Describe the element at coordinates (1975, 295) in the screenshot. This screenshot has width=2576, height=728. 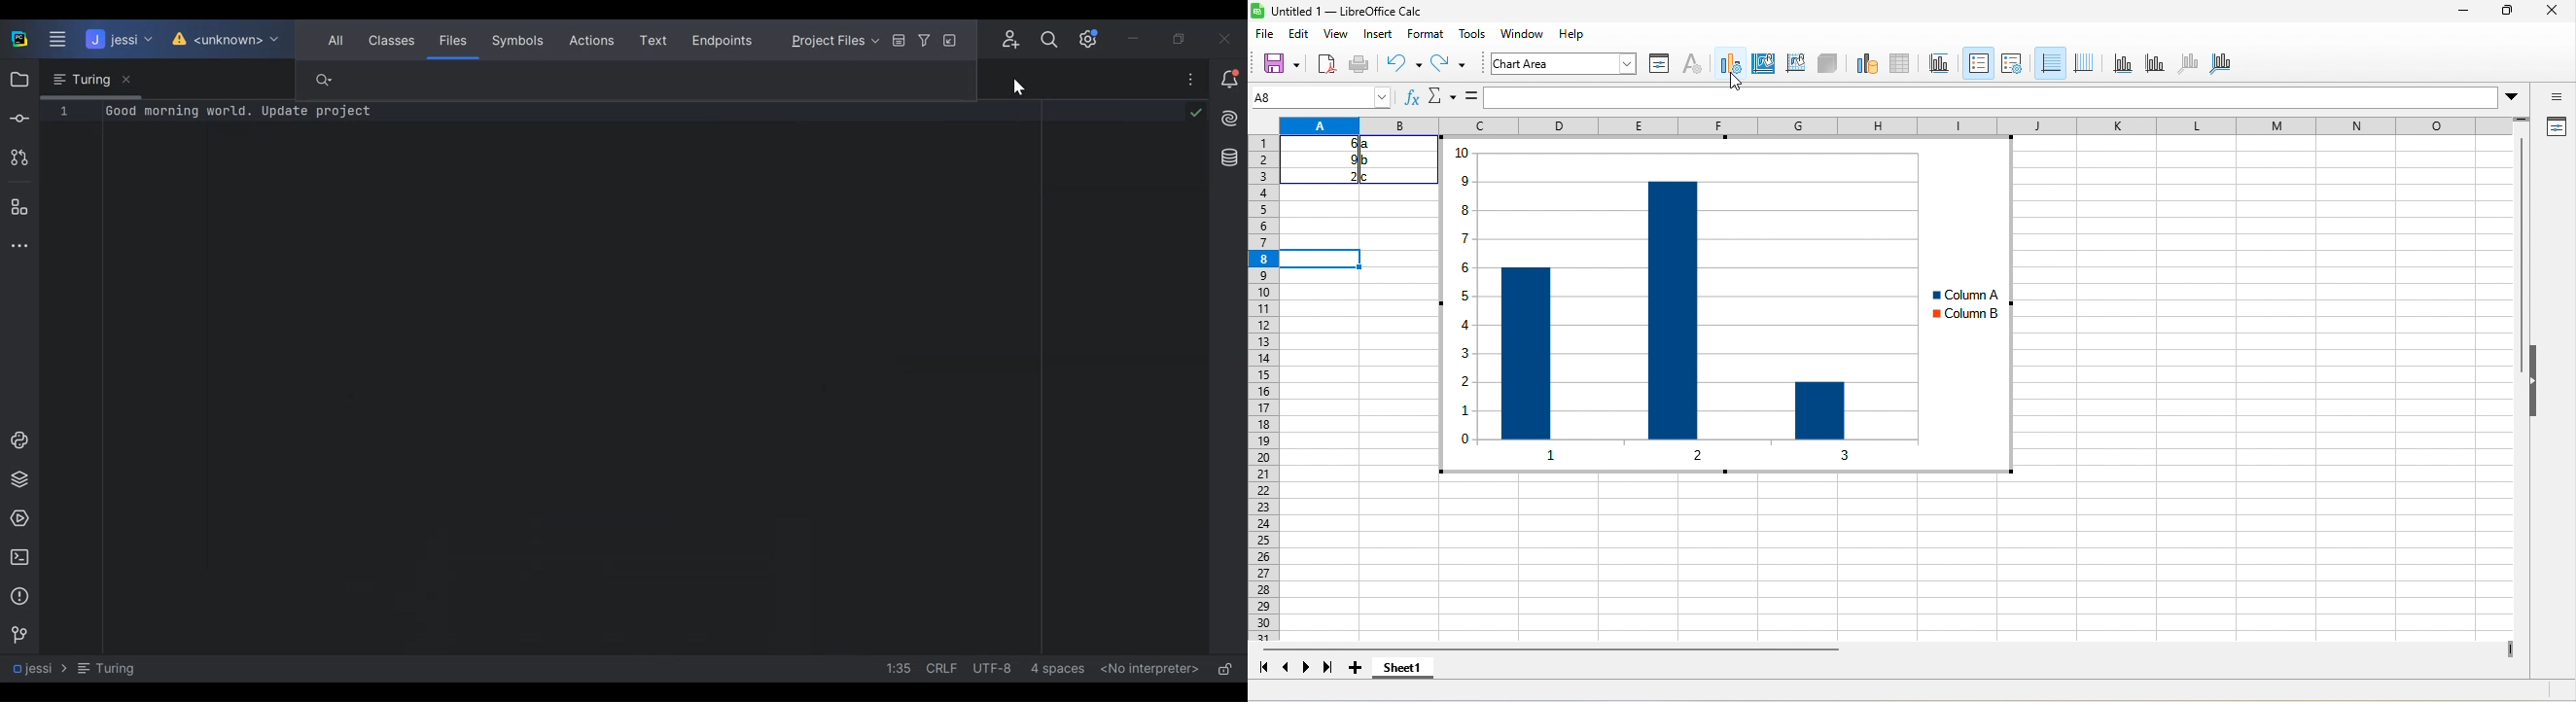
I see `column a` at that location.